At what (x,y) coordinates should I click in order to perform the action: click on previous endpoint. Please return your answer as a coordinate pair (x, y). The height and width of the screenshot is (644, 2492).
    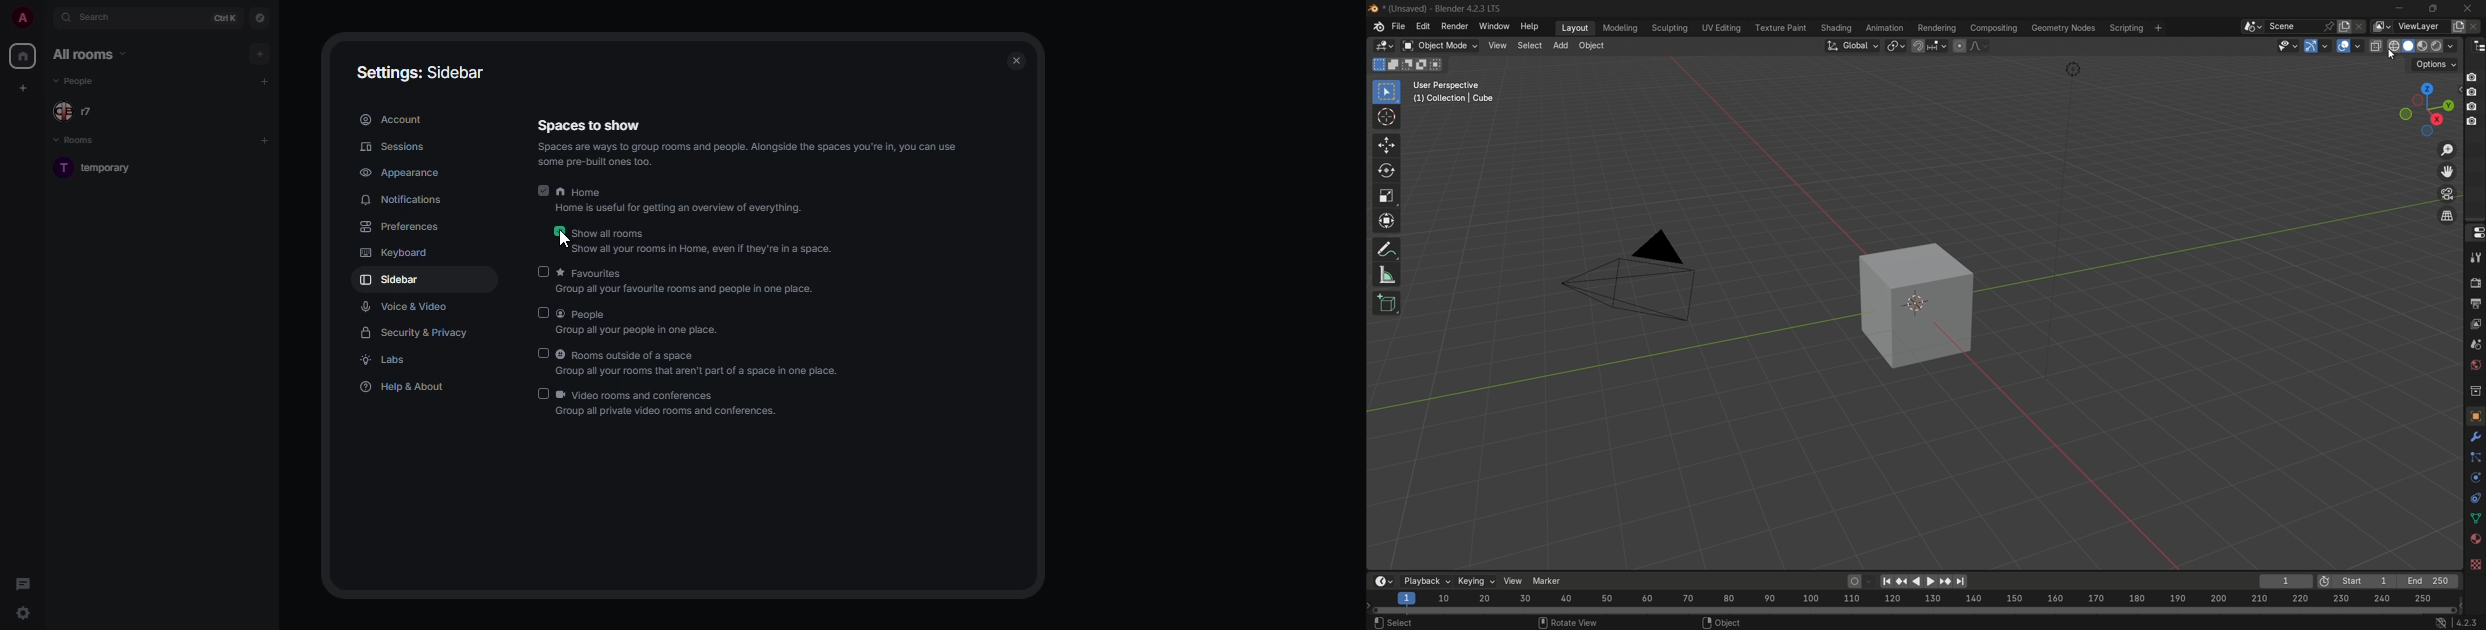
    Looking at the image, I should click on (1886, 582).